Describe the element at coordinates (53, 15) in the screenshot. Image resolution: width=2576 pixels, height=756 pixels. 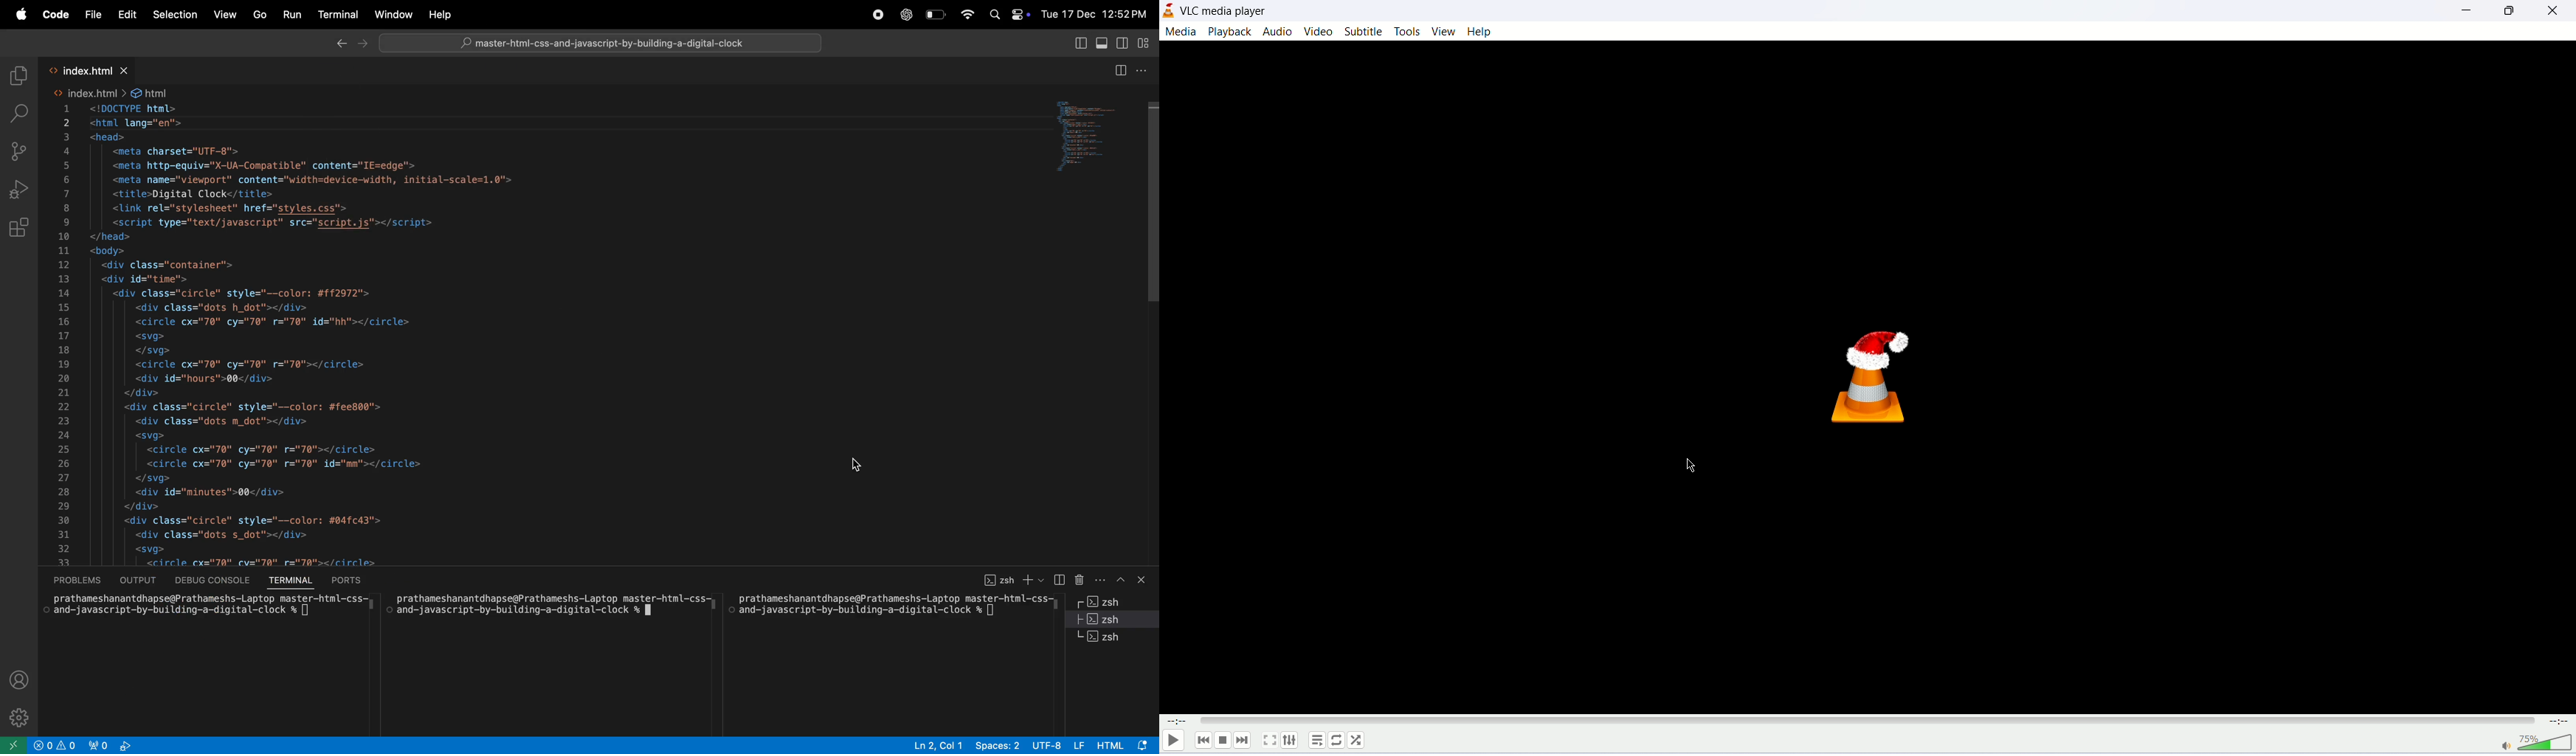
I see `code` at that location.